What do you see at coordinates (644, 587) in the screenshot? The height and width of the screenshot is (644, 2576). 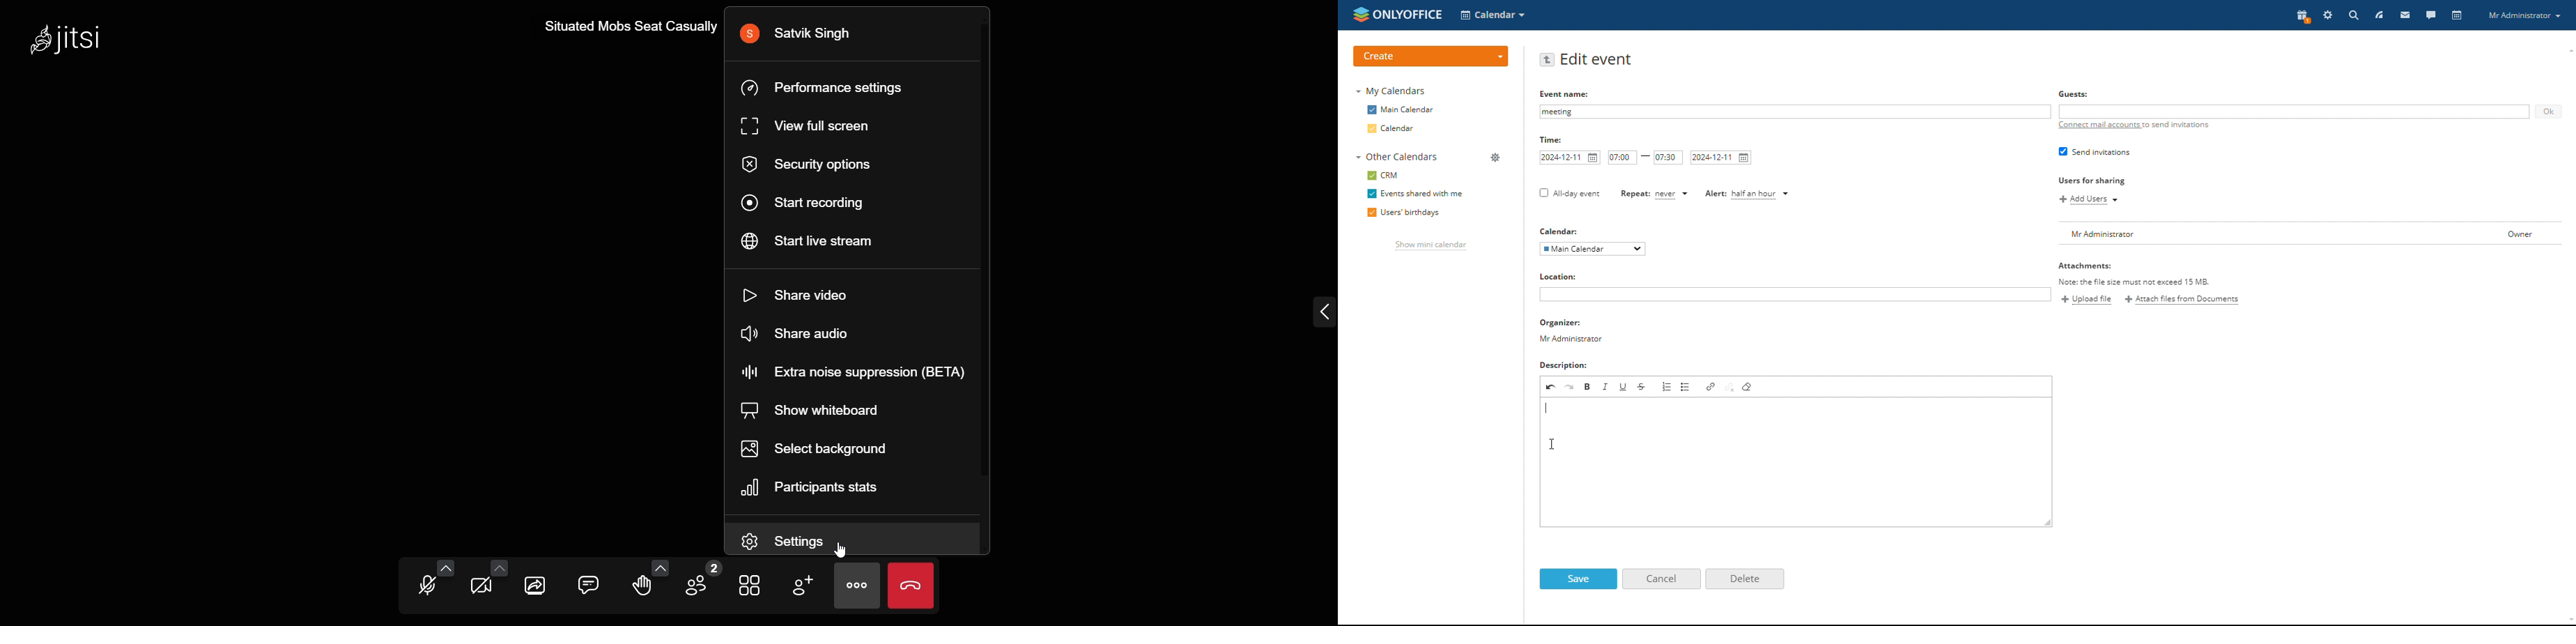 I see `raise hand` at bounding box center [644, 587].